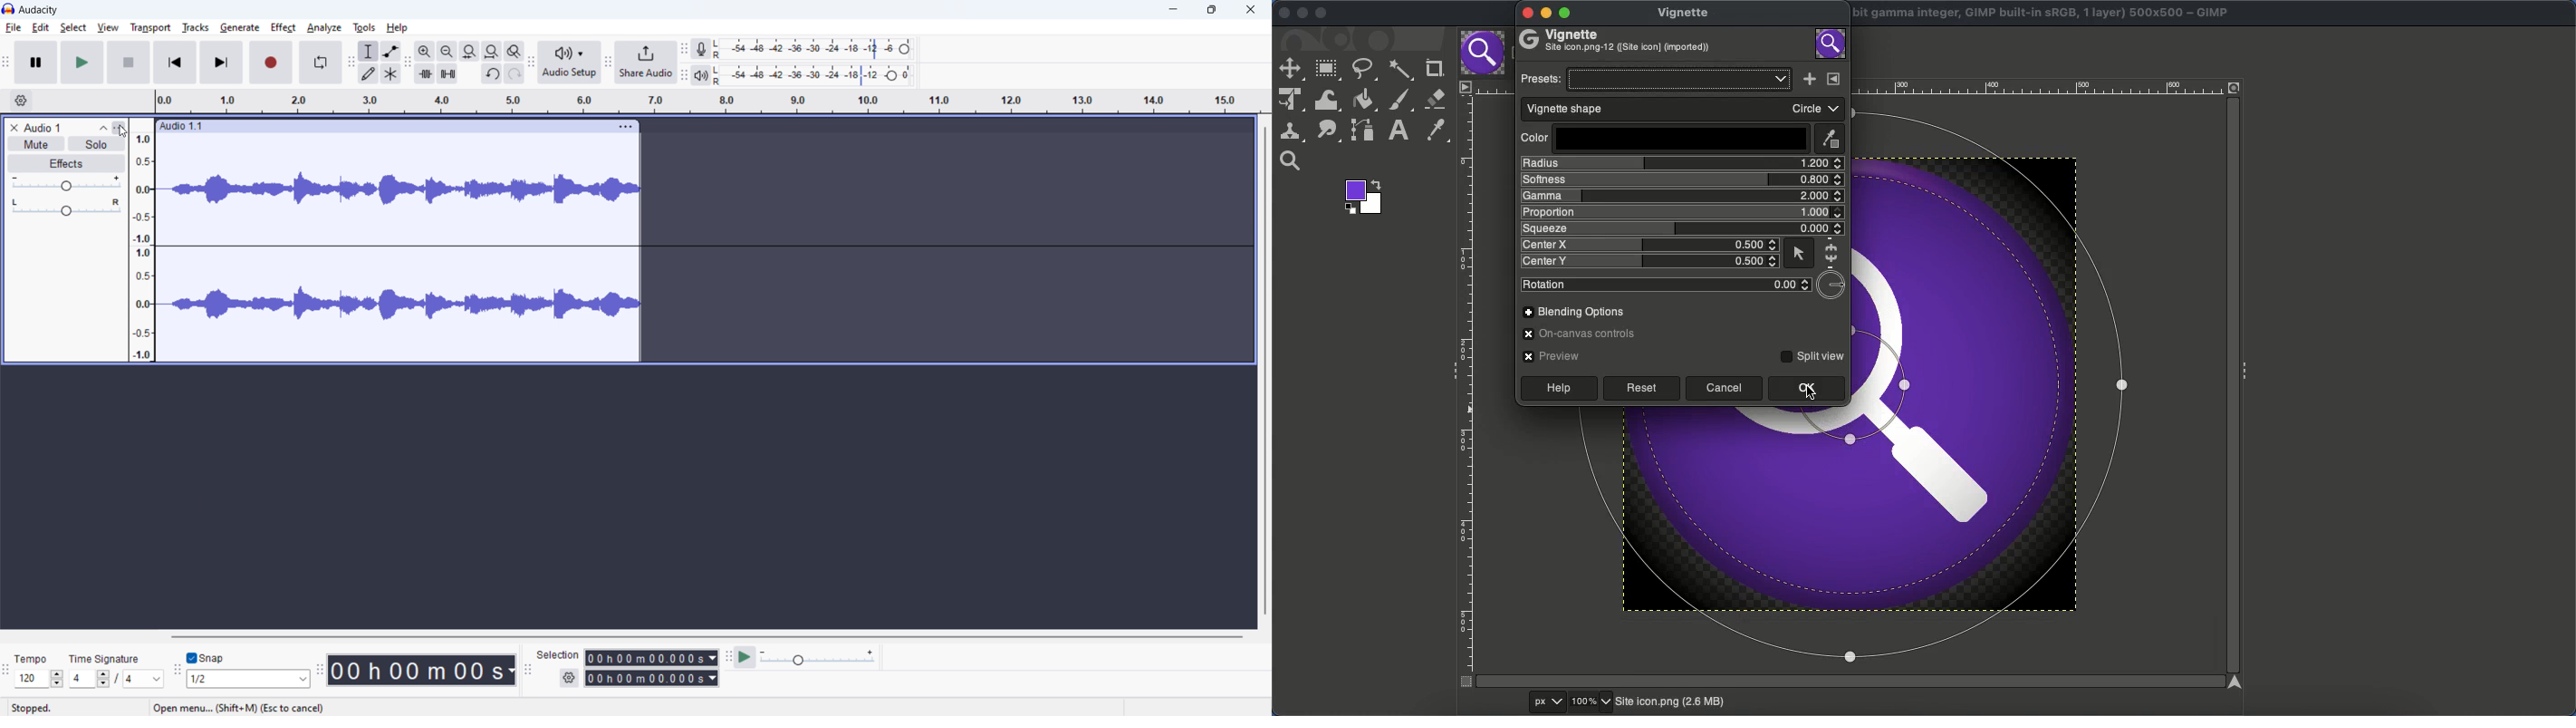 The image size is (2576, 728). What do you see at coordinates (7, 670) in the screenshot?
I see `time signature toolbar` at bounding box center [7, 670].